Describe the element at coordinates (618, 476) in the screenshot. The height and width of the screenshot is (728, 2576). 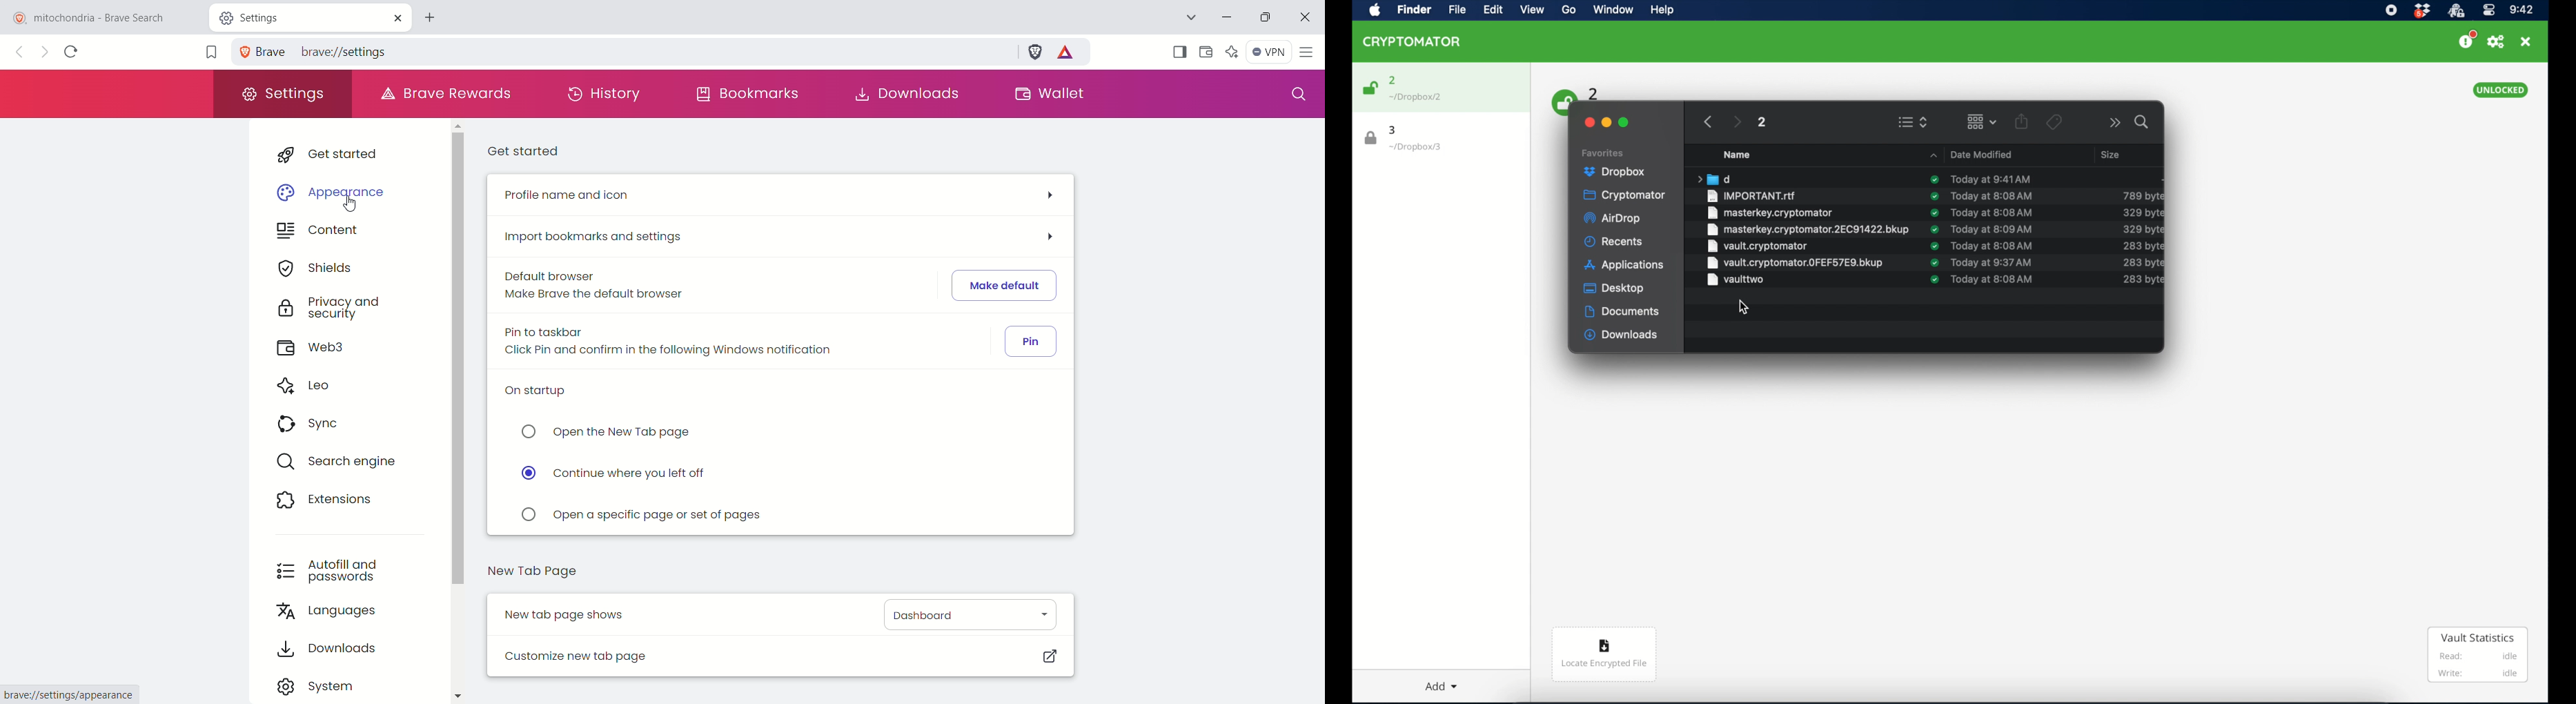
I see `continue where you left off` at that location.